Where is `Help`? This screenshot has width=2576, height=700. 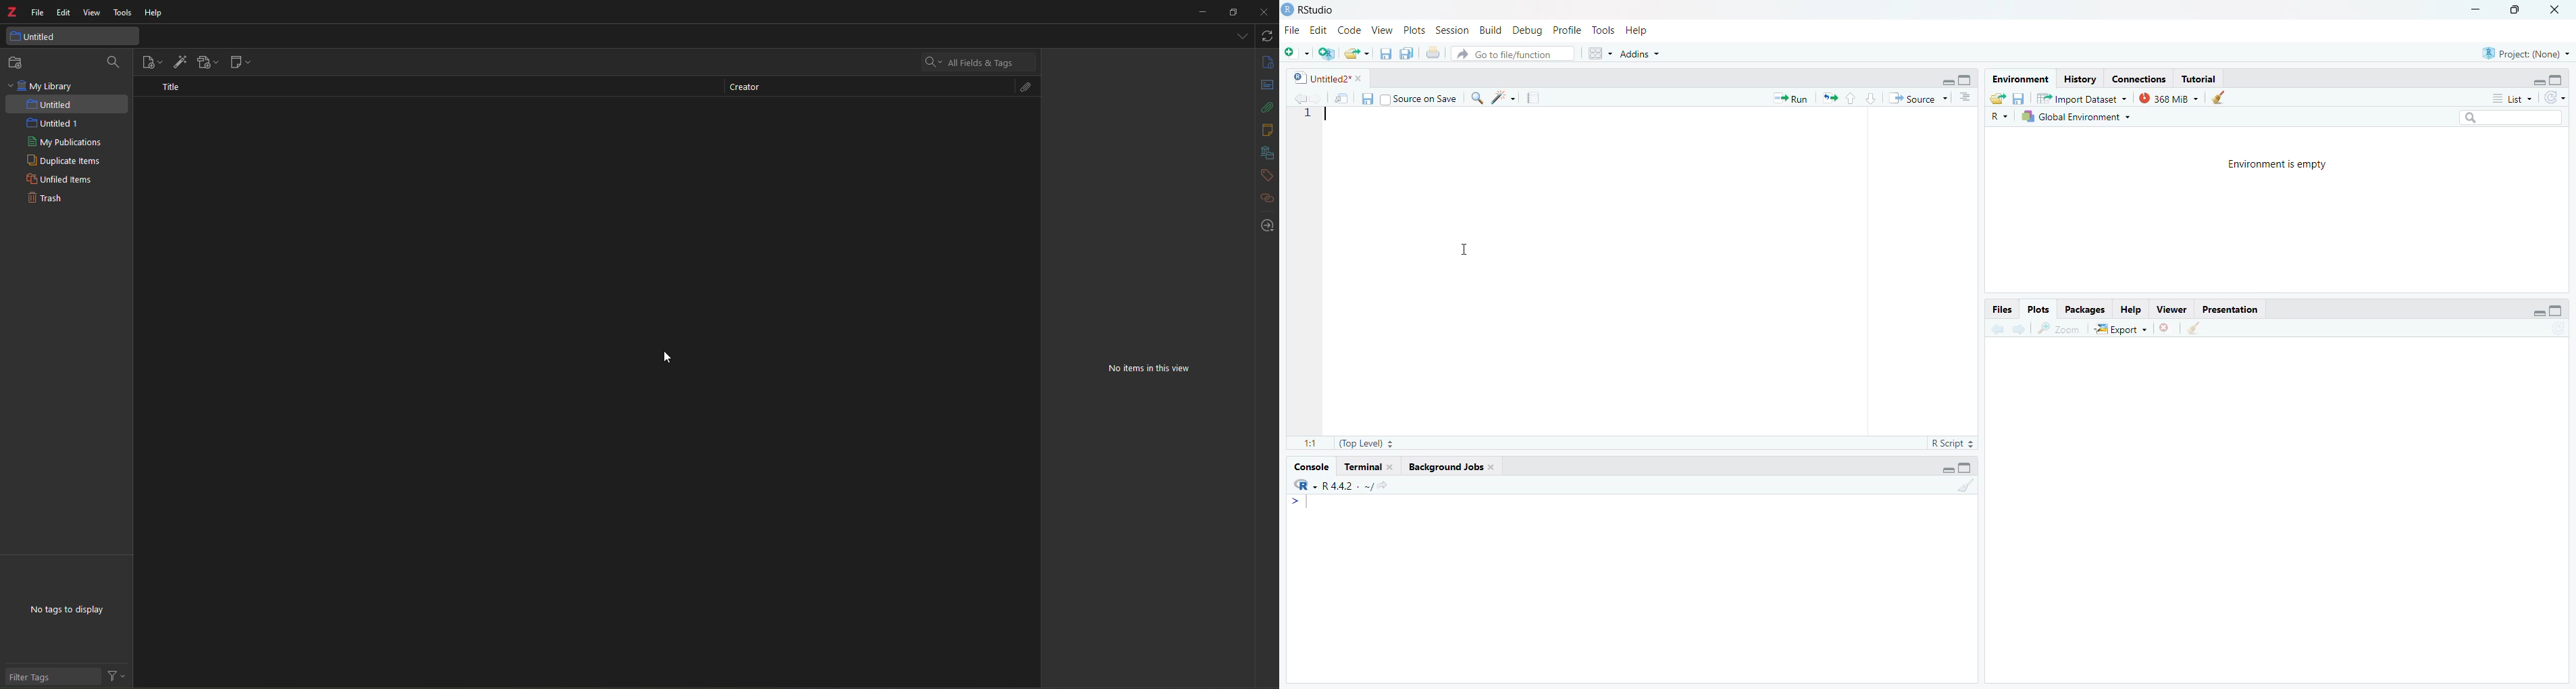 Help is located at coordinates (1642, 30).